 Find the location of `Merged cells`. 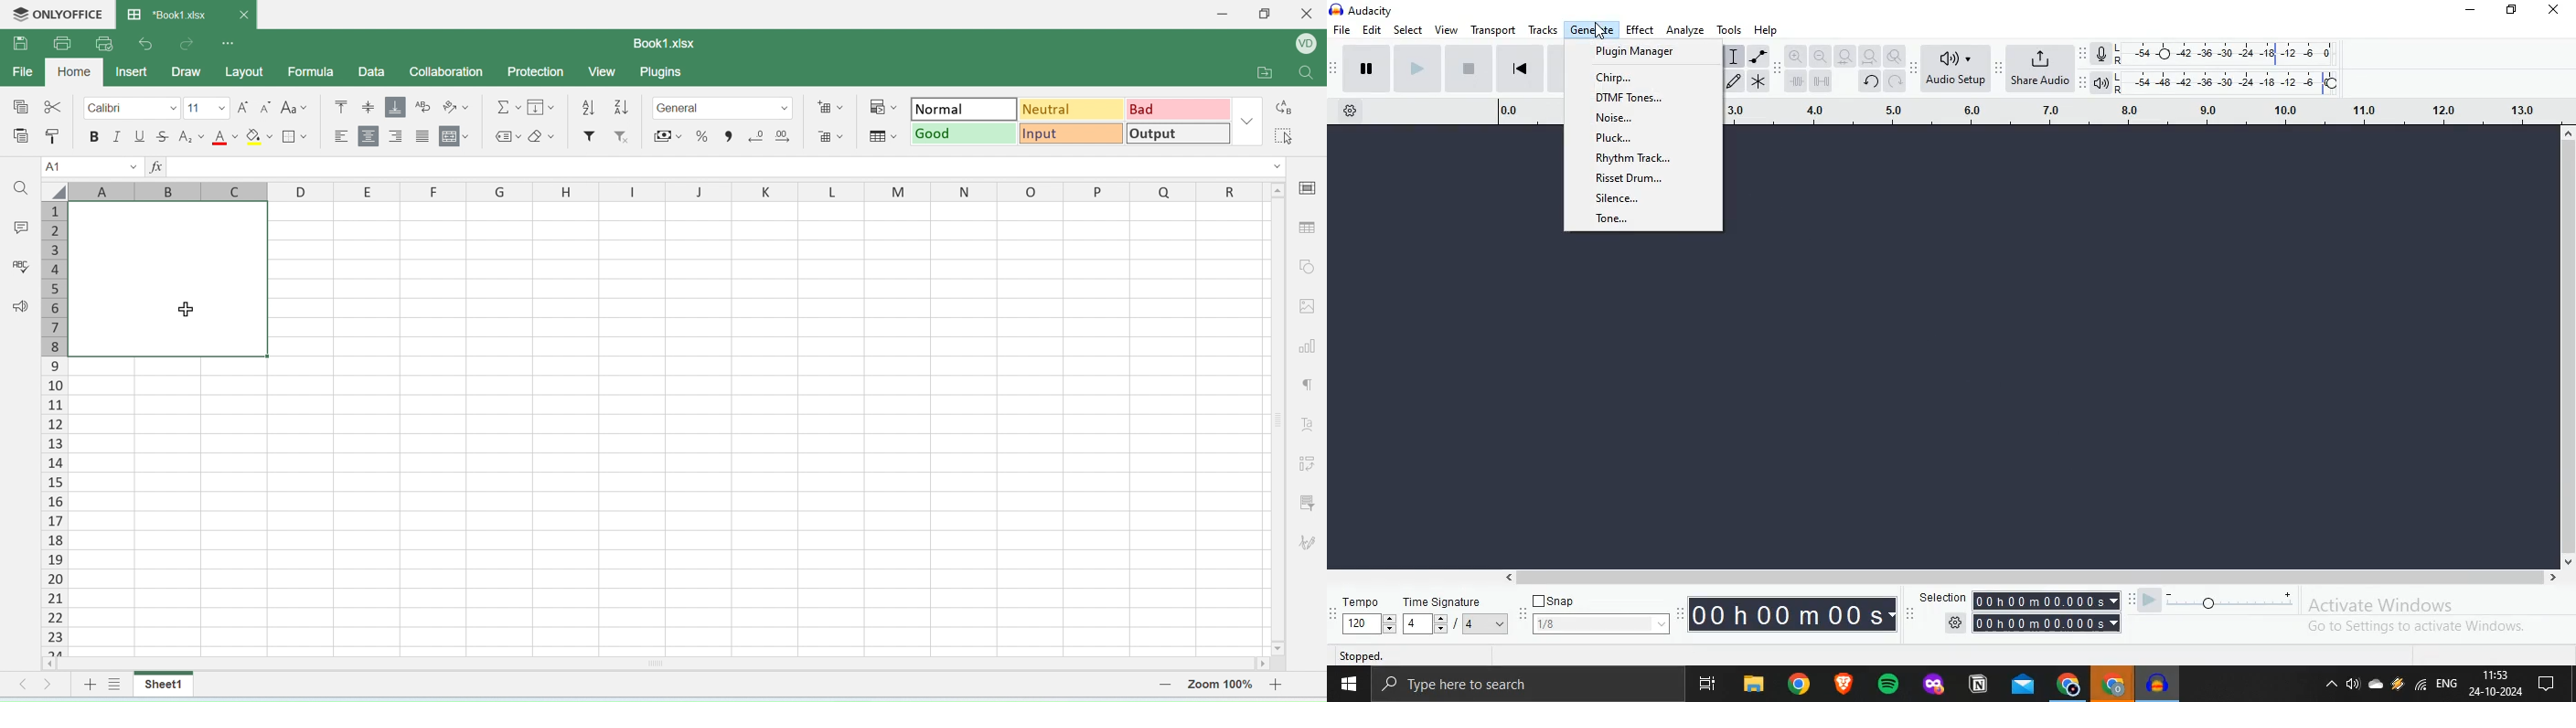

Merged cells is located at coordinates (168, 279).